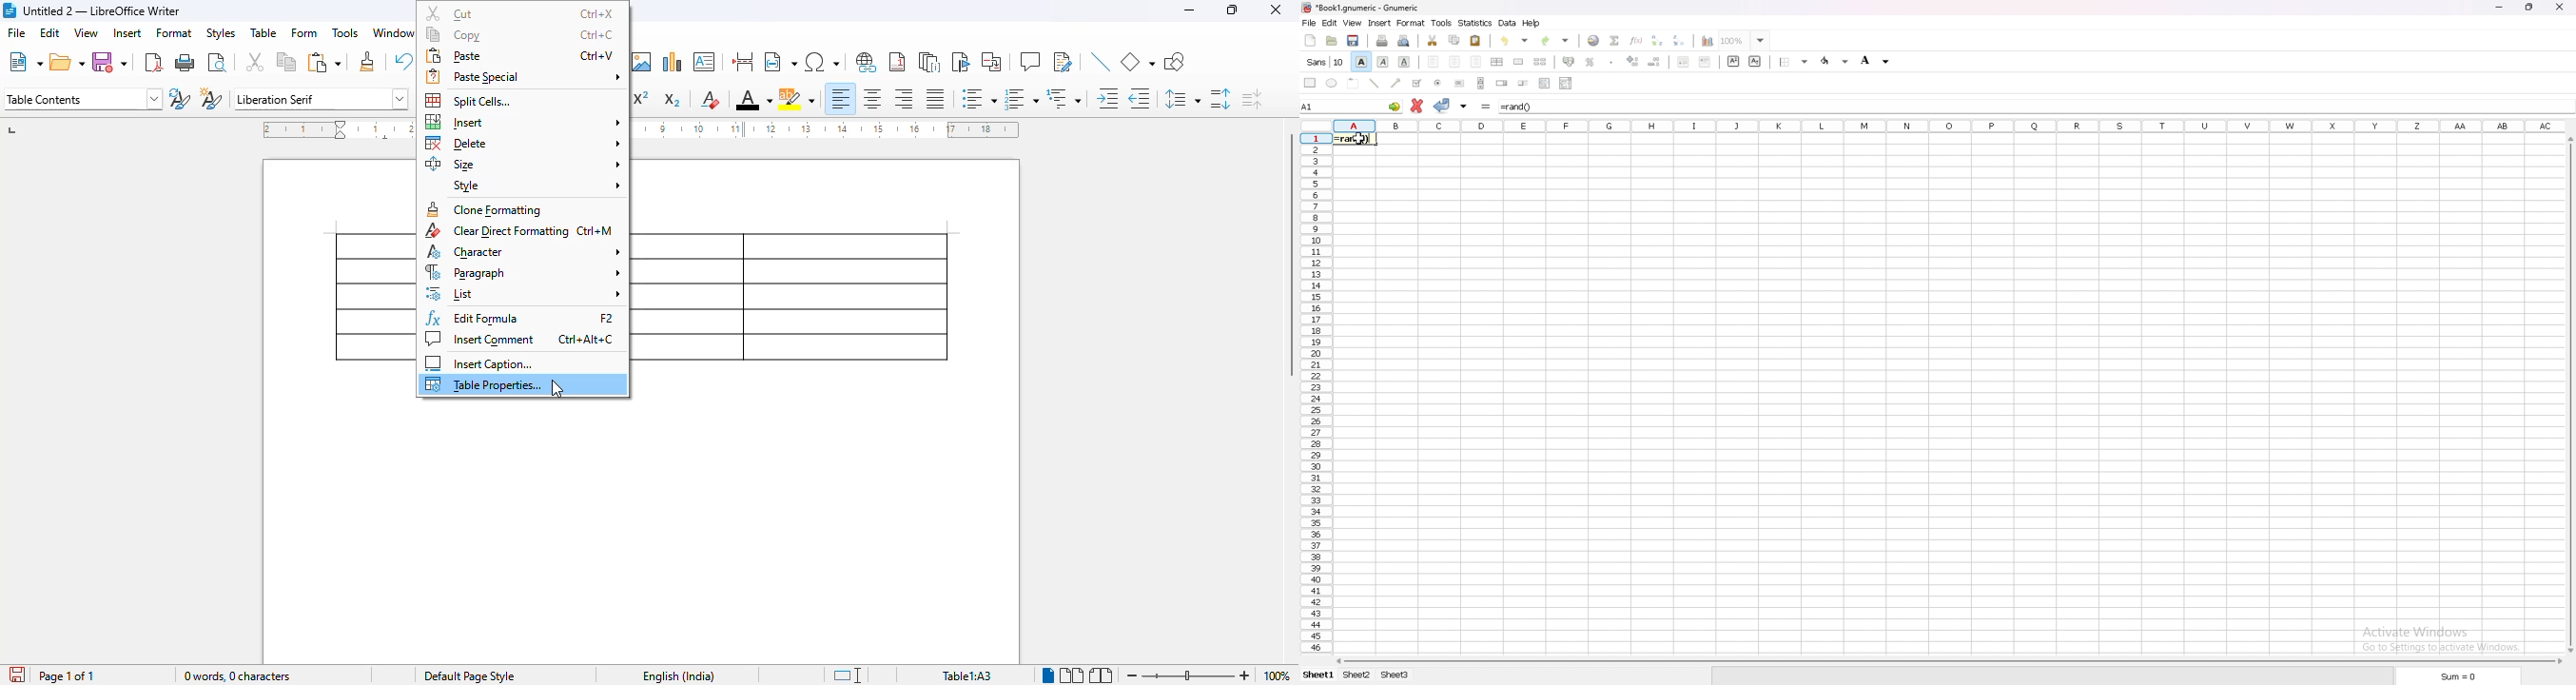 The width and height of the screenshot is (2576, 700). What do you see at coordinates (83, 99) in the screenshot?
I see `set paragraph style` at bounding box center [83, 99].